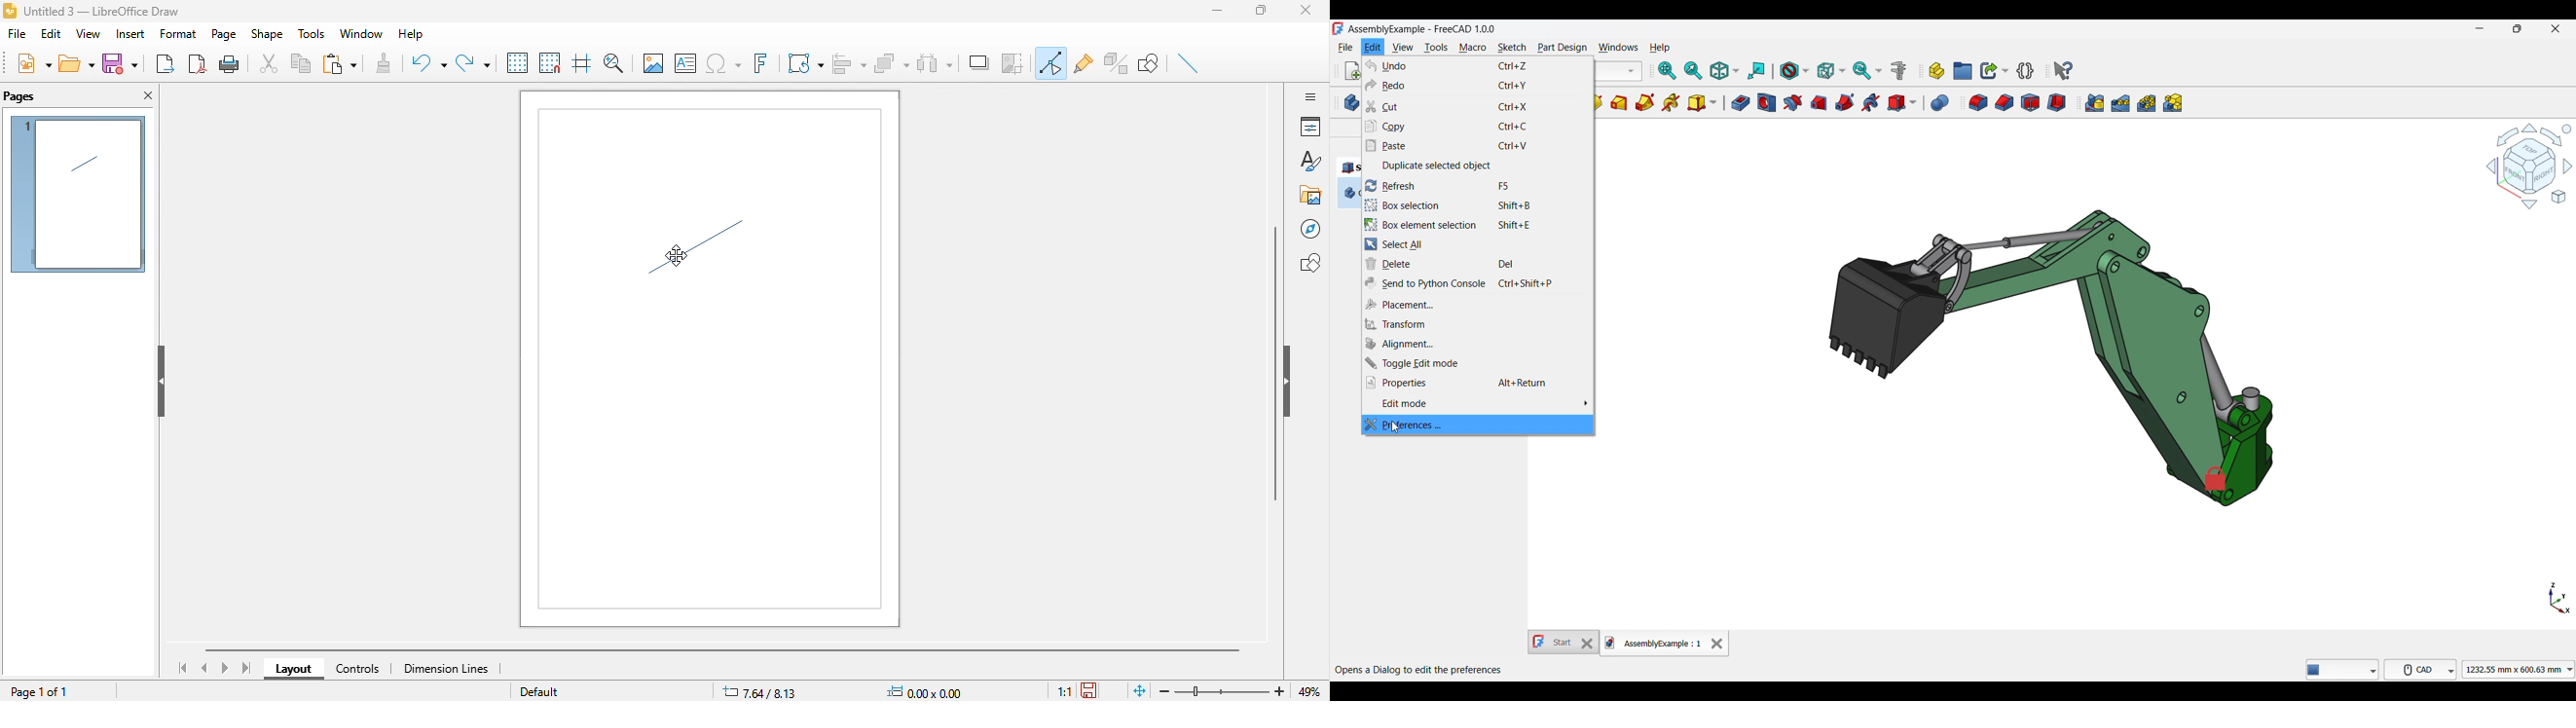 This screenshot has height=728, width=2576. I want to click on navigator, so click(1309, 229).